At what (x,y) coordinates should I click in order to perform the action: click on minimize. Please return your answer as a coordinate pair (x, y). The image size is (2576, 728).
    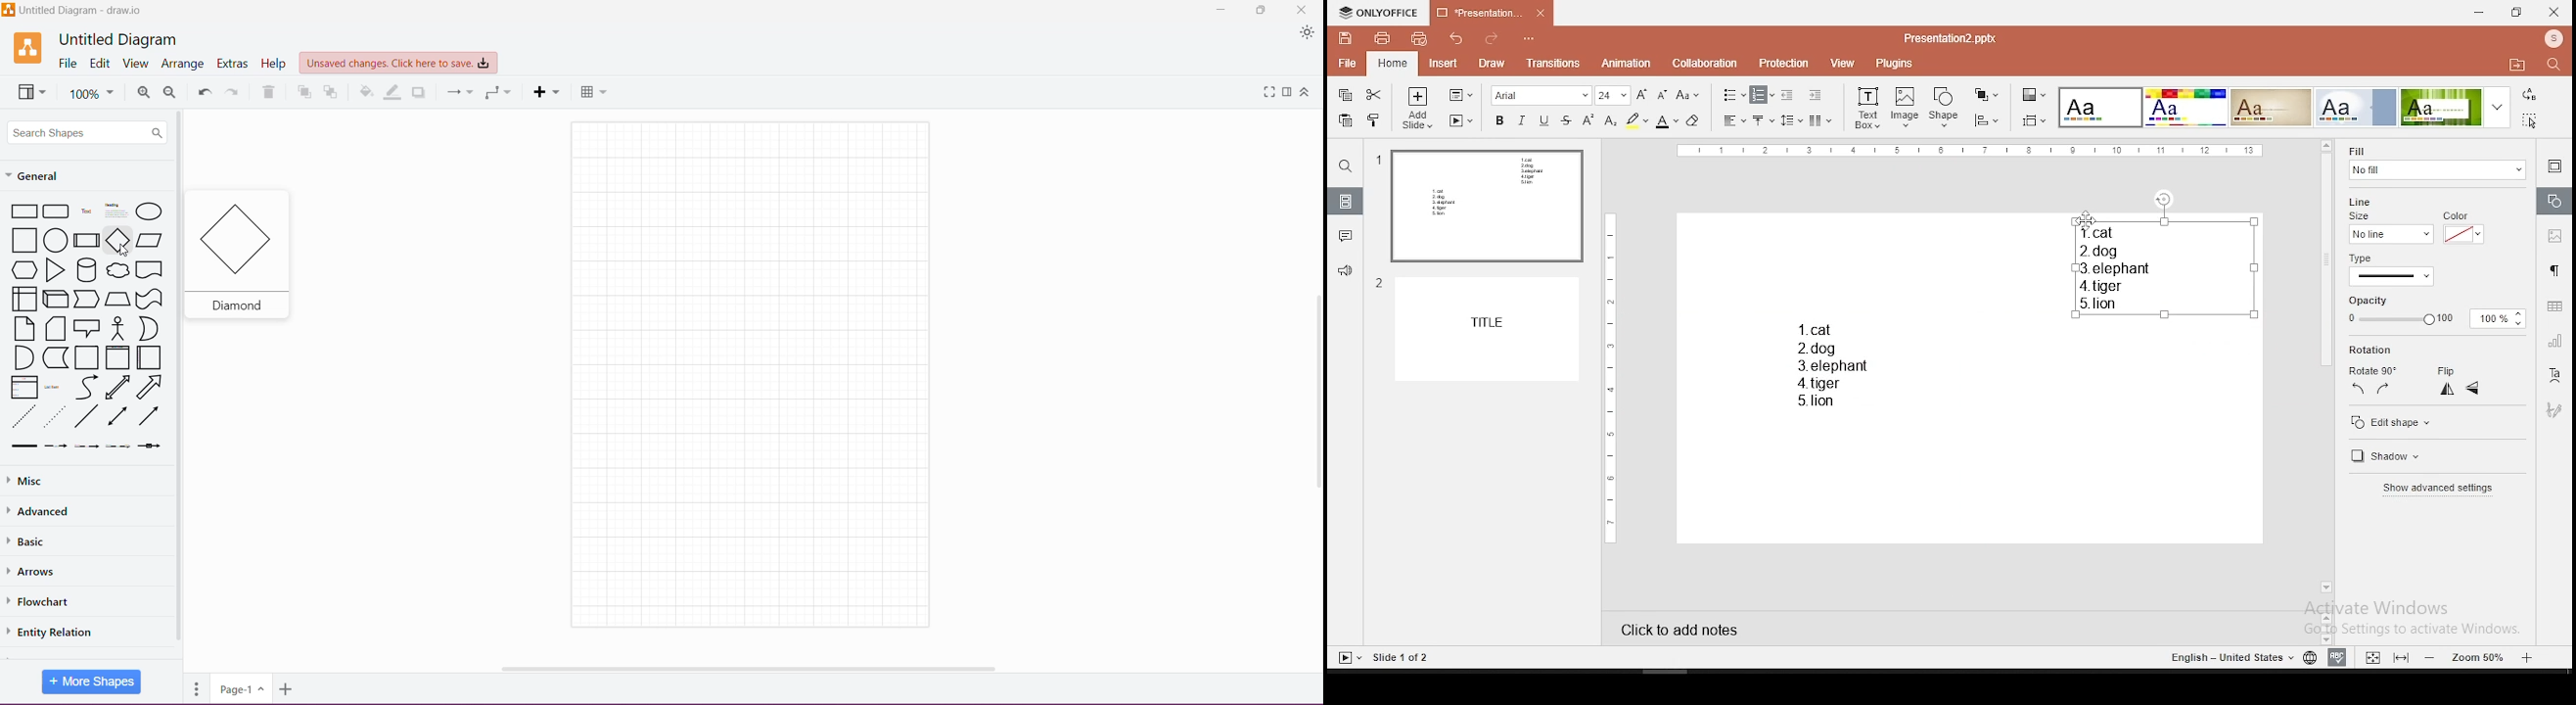
    Looking at the image, I should click on (2479, 14).